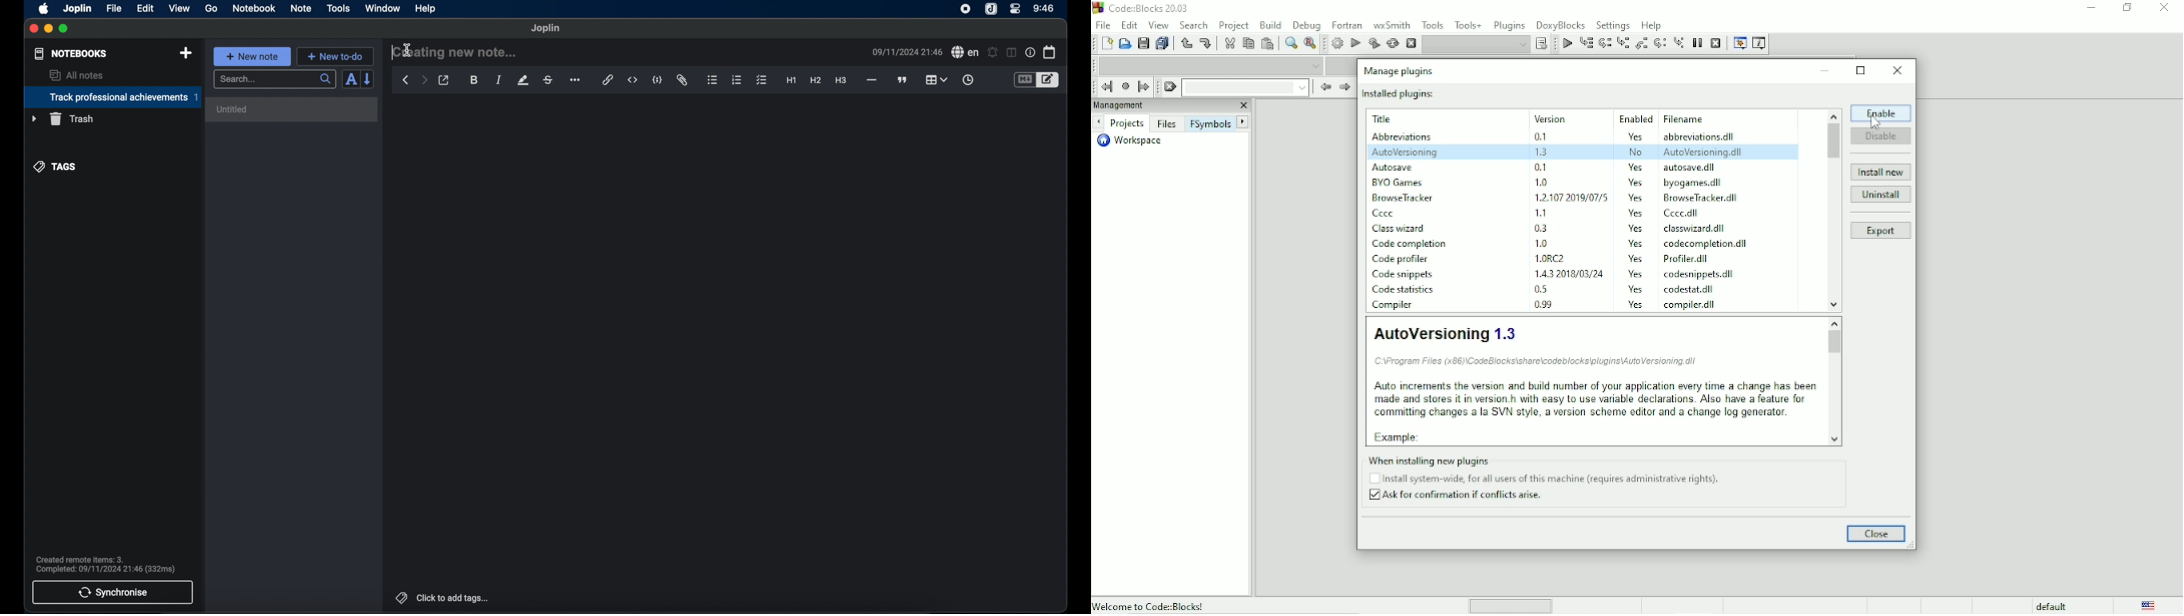 The width and height of the screenshot is (2184, 616). I want to click on notebooks, so click(70, 53).